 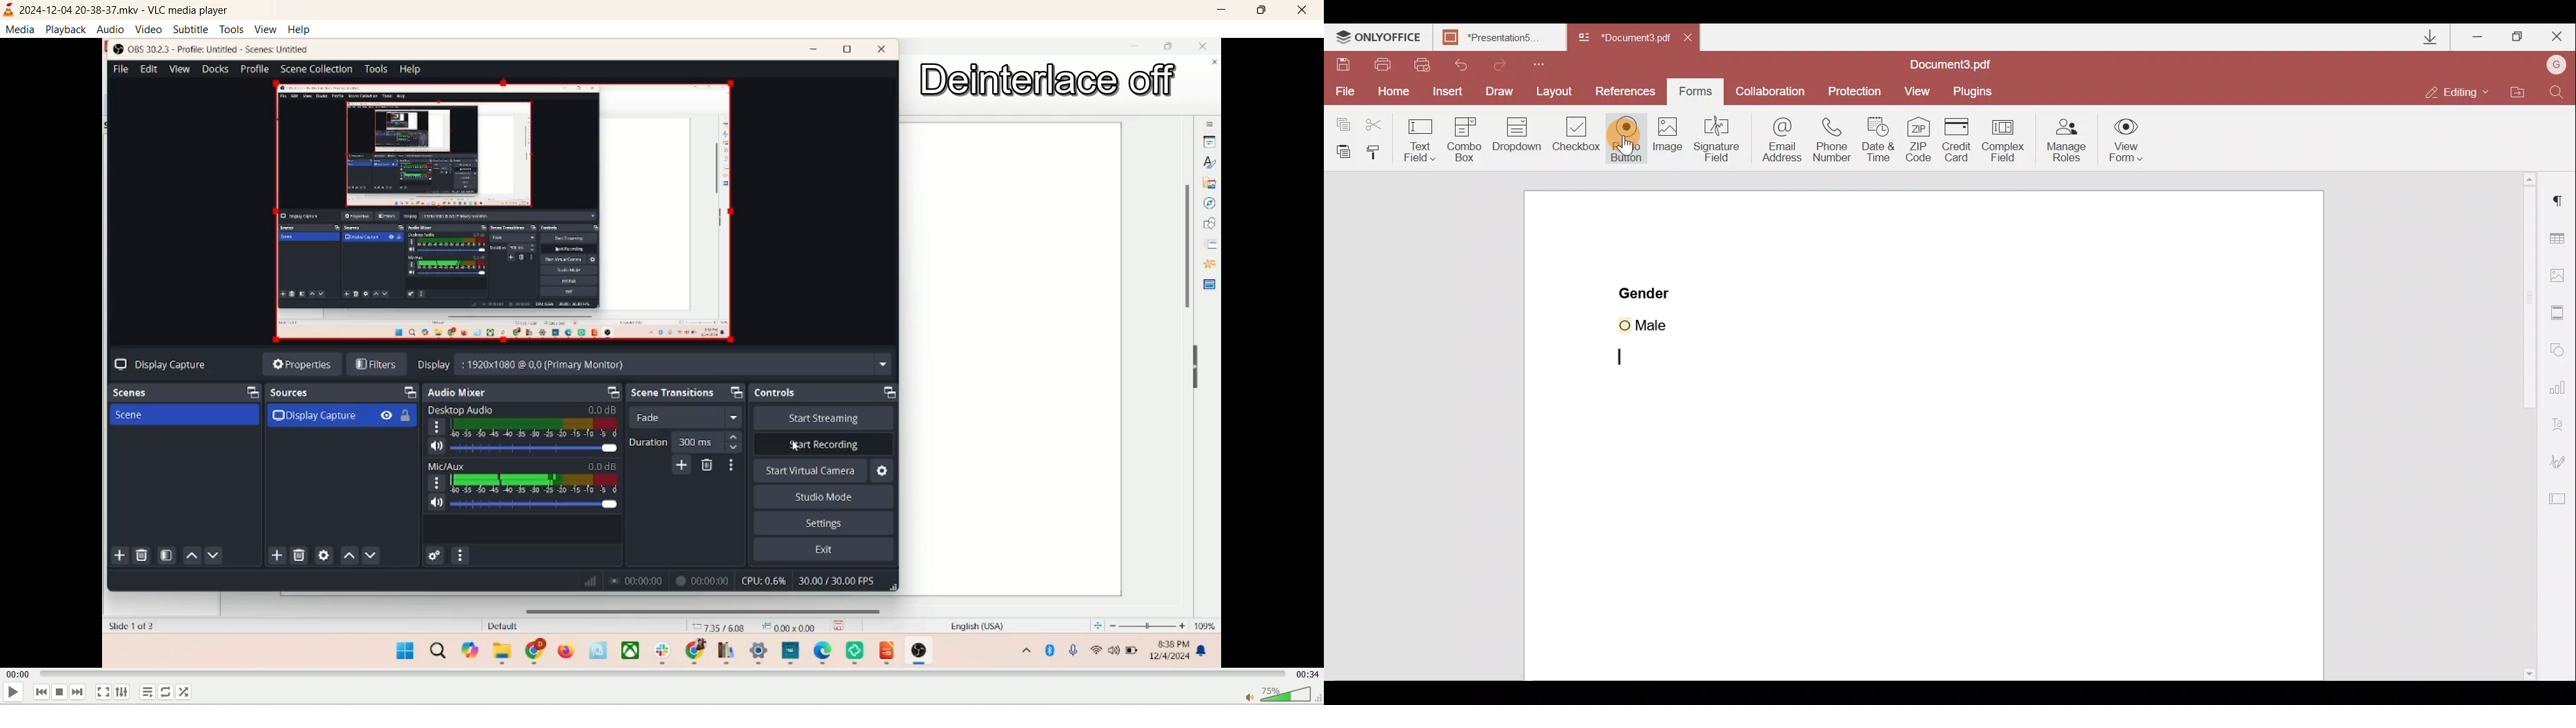 I want to click on Layout, so click(x=1557, y=93).